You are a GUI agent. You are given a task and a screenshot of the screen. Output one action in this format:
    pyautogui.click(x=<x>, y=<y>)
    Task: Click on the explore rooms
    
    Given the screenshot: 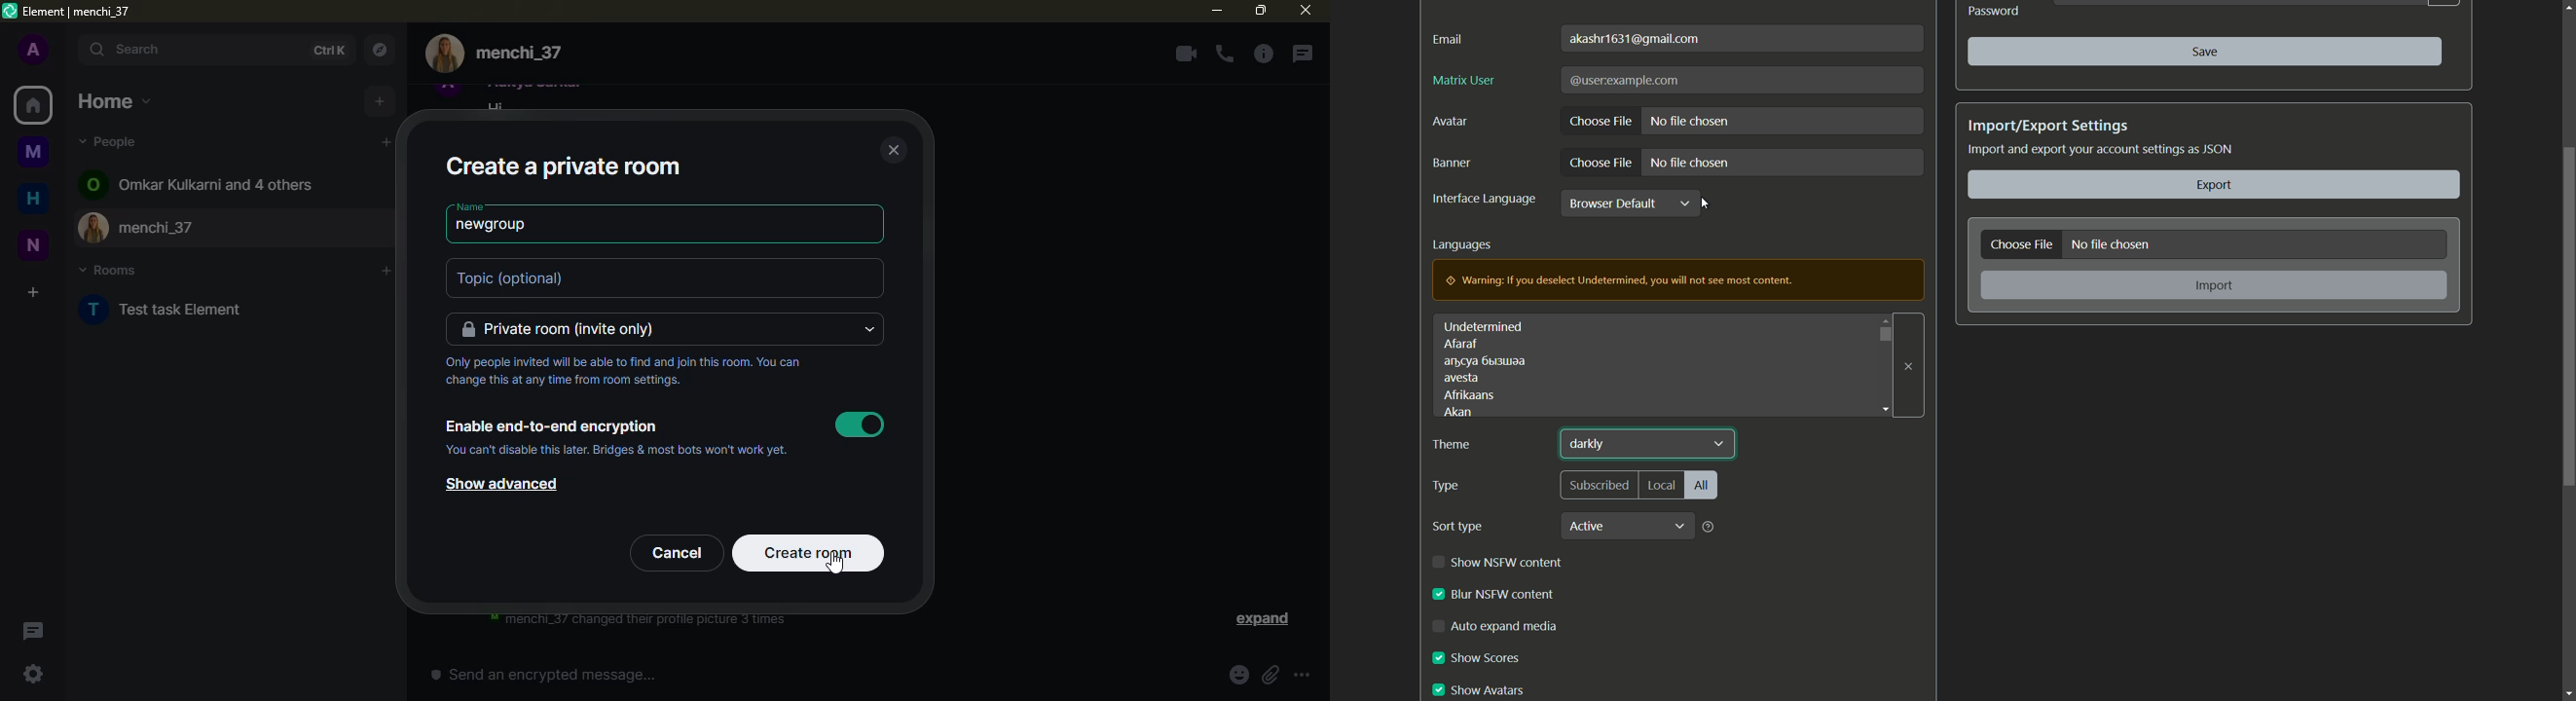 What is the action you would take?
    pyautogui.click(x=379, y=50)
    